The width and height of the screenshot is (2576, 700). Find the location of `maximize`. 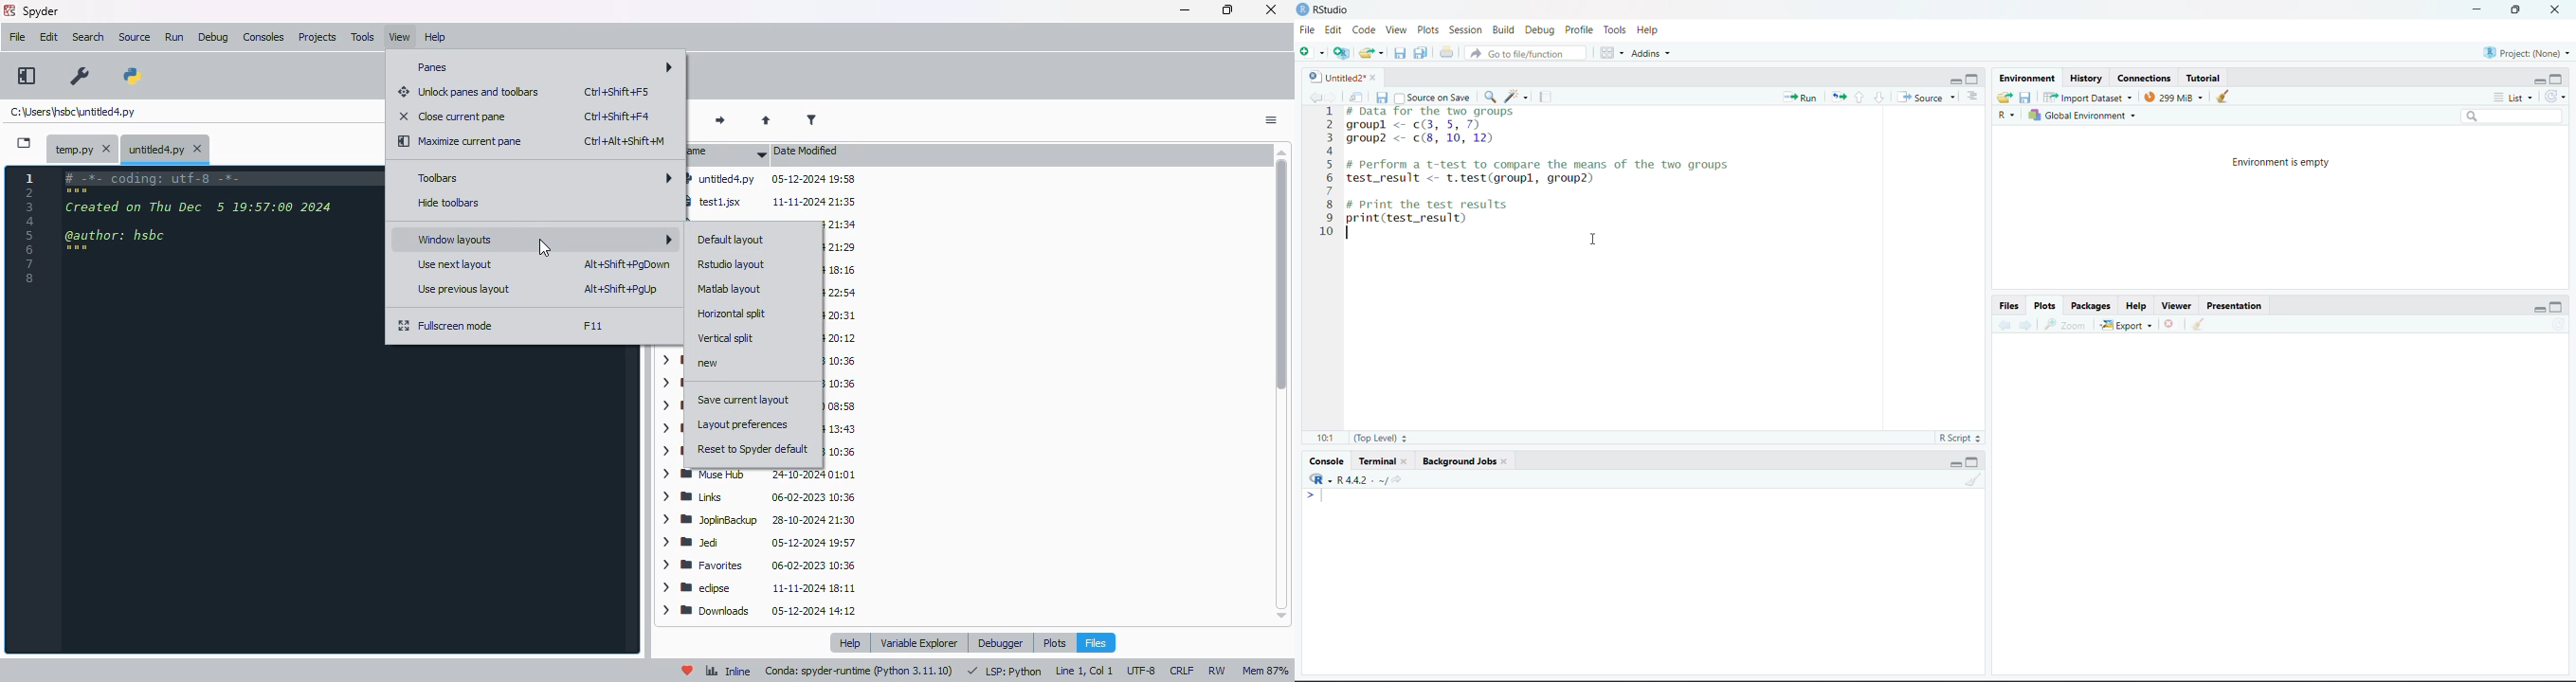

maximize is located at coordinates (2559, 307).